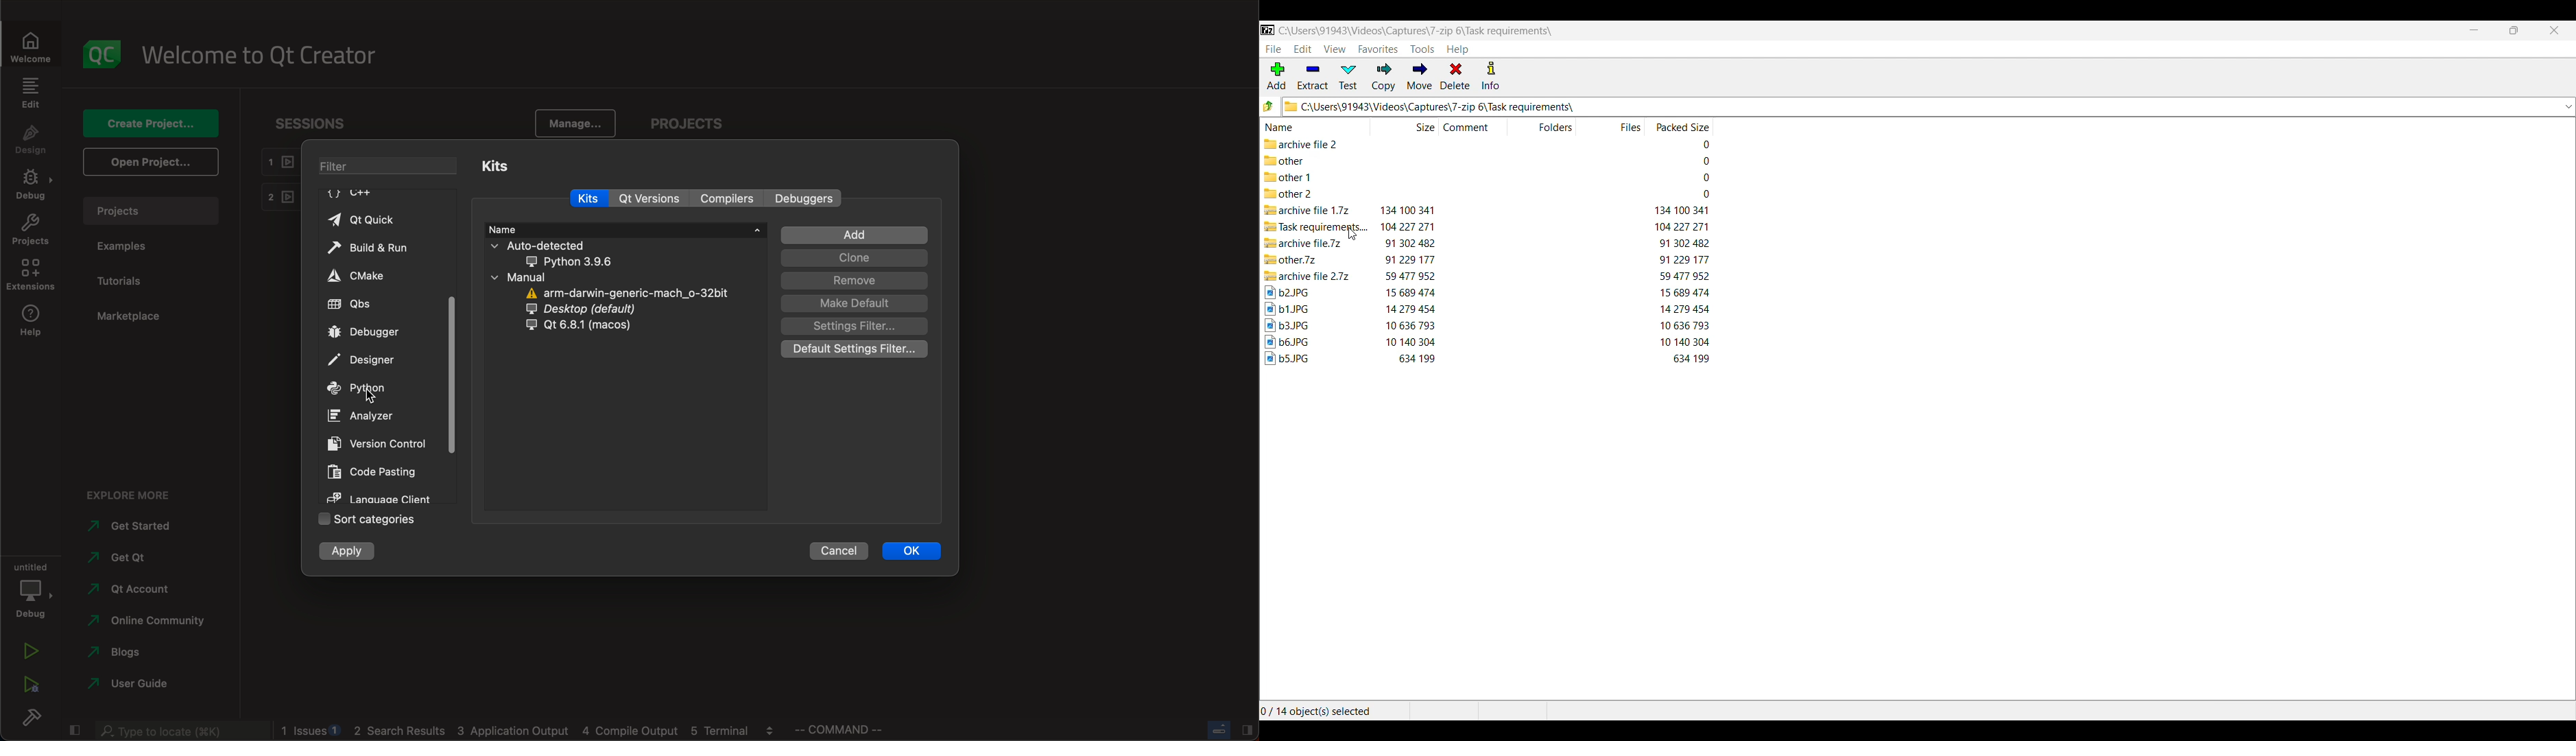 The height and width of the screenshot is (756, 2576). I want to click on size, so click(1409, 242).